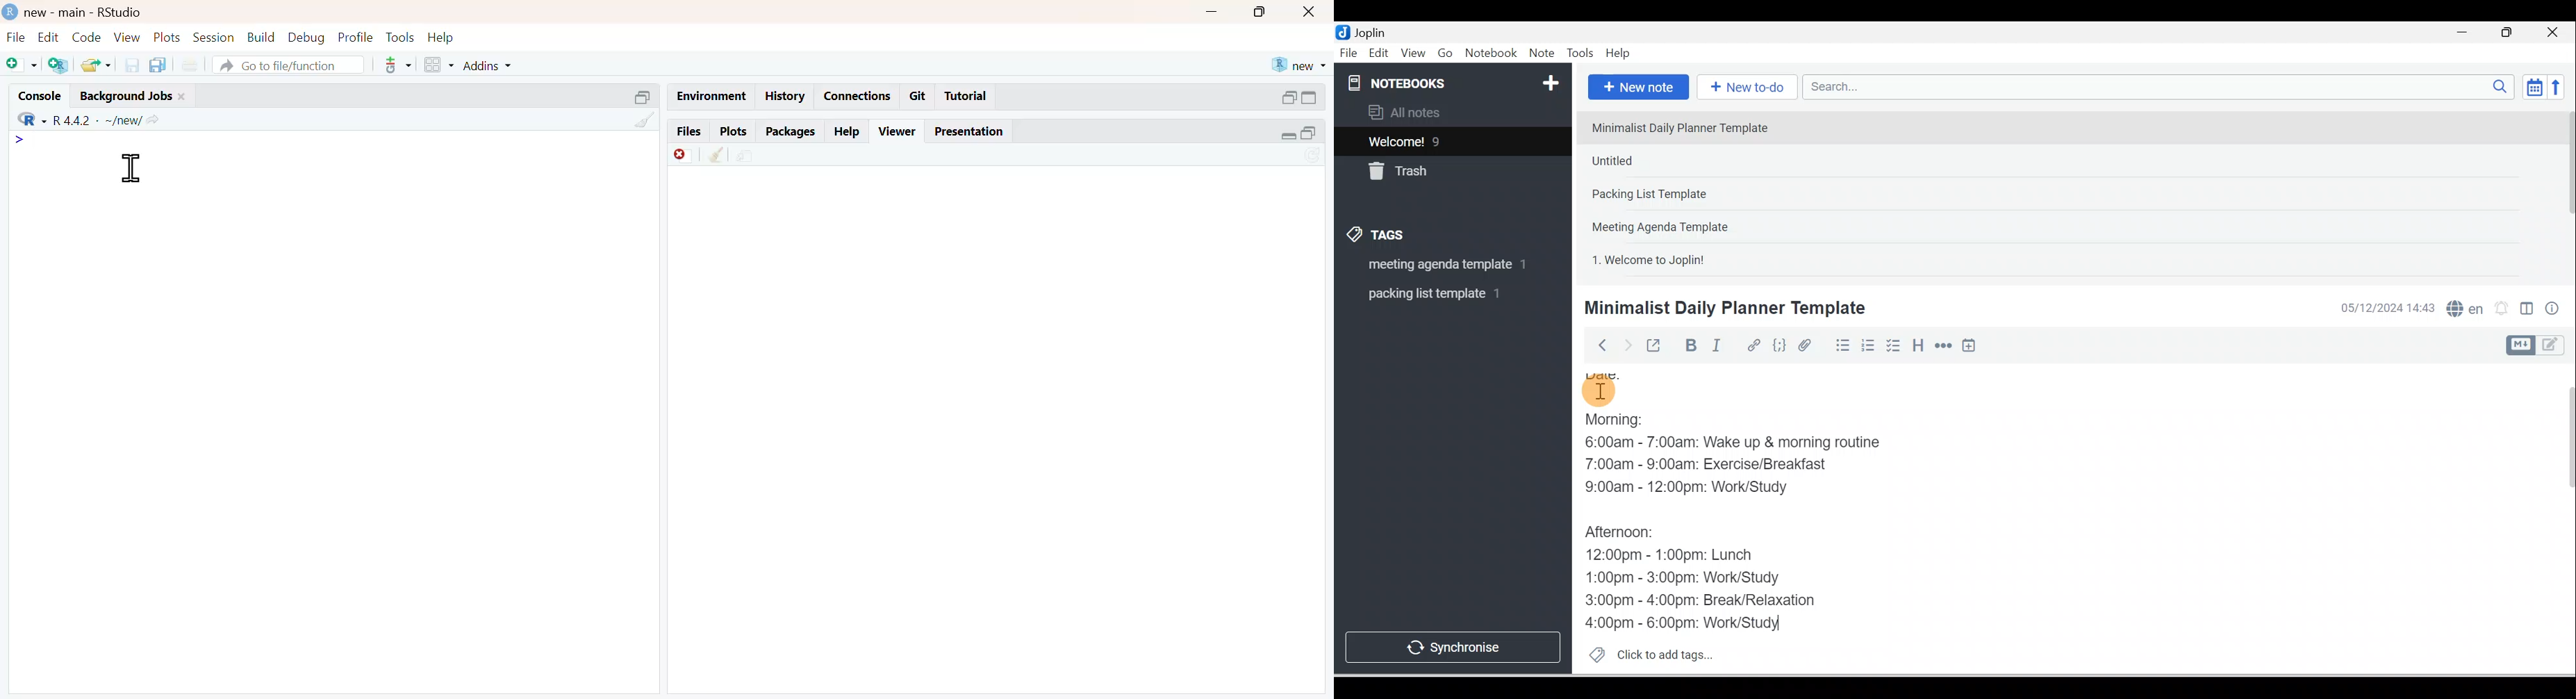 This screenshot has height=700, width=2576. Describe the element at coordinates (85, 38) in the screenshot. I see `code` at that location.